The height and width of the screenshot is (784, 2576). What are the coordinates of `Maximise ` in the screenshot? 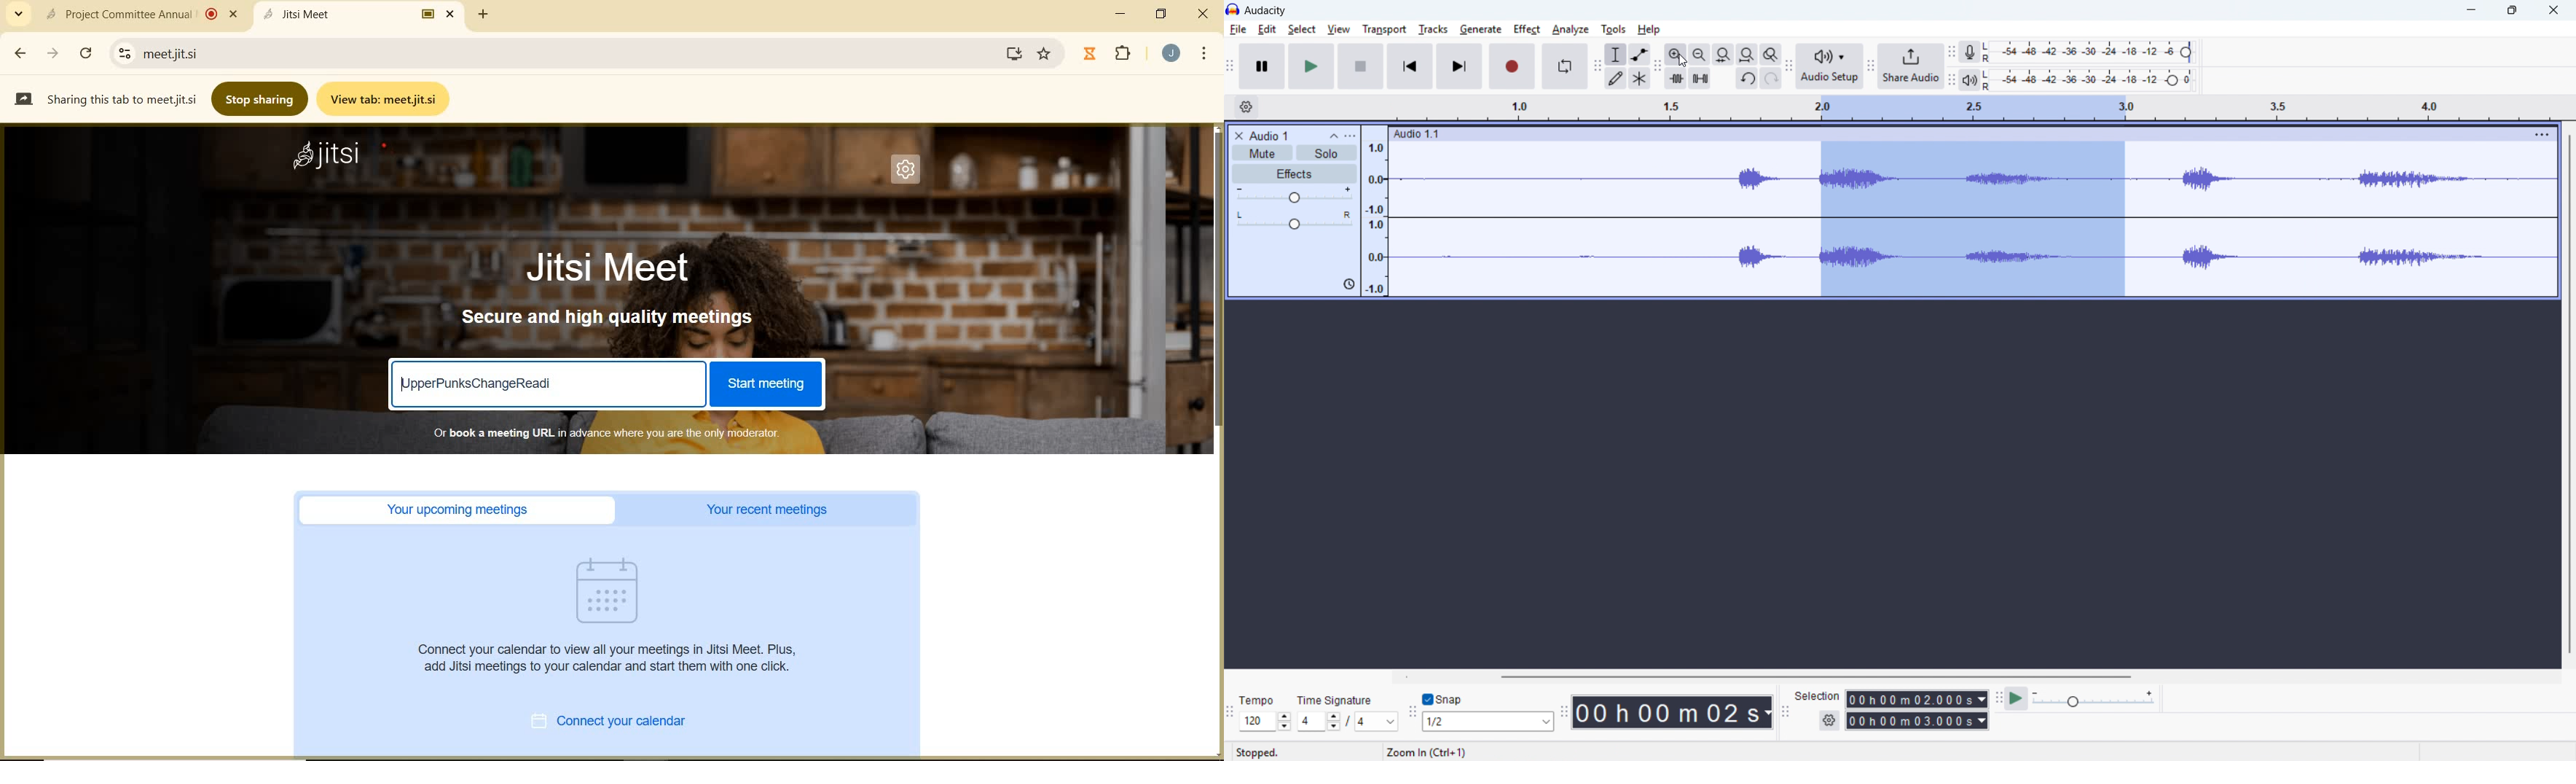 It's located at (2513, 11).